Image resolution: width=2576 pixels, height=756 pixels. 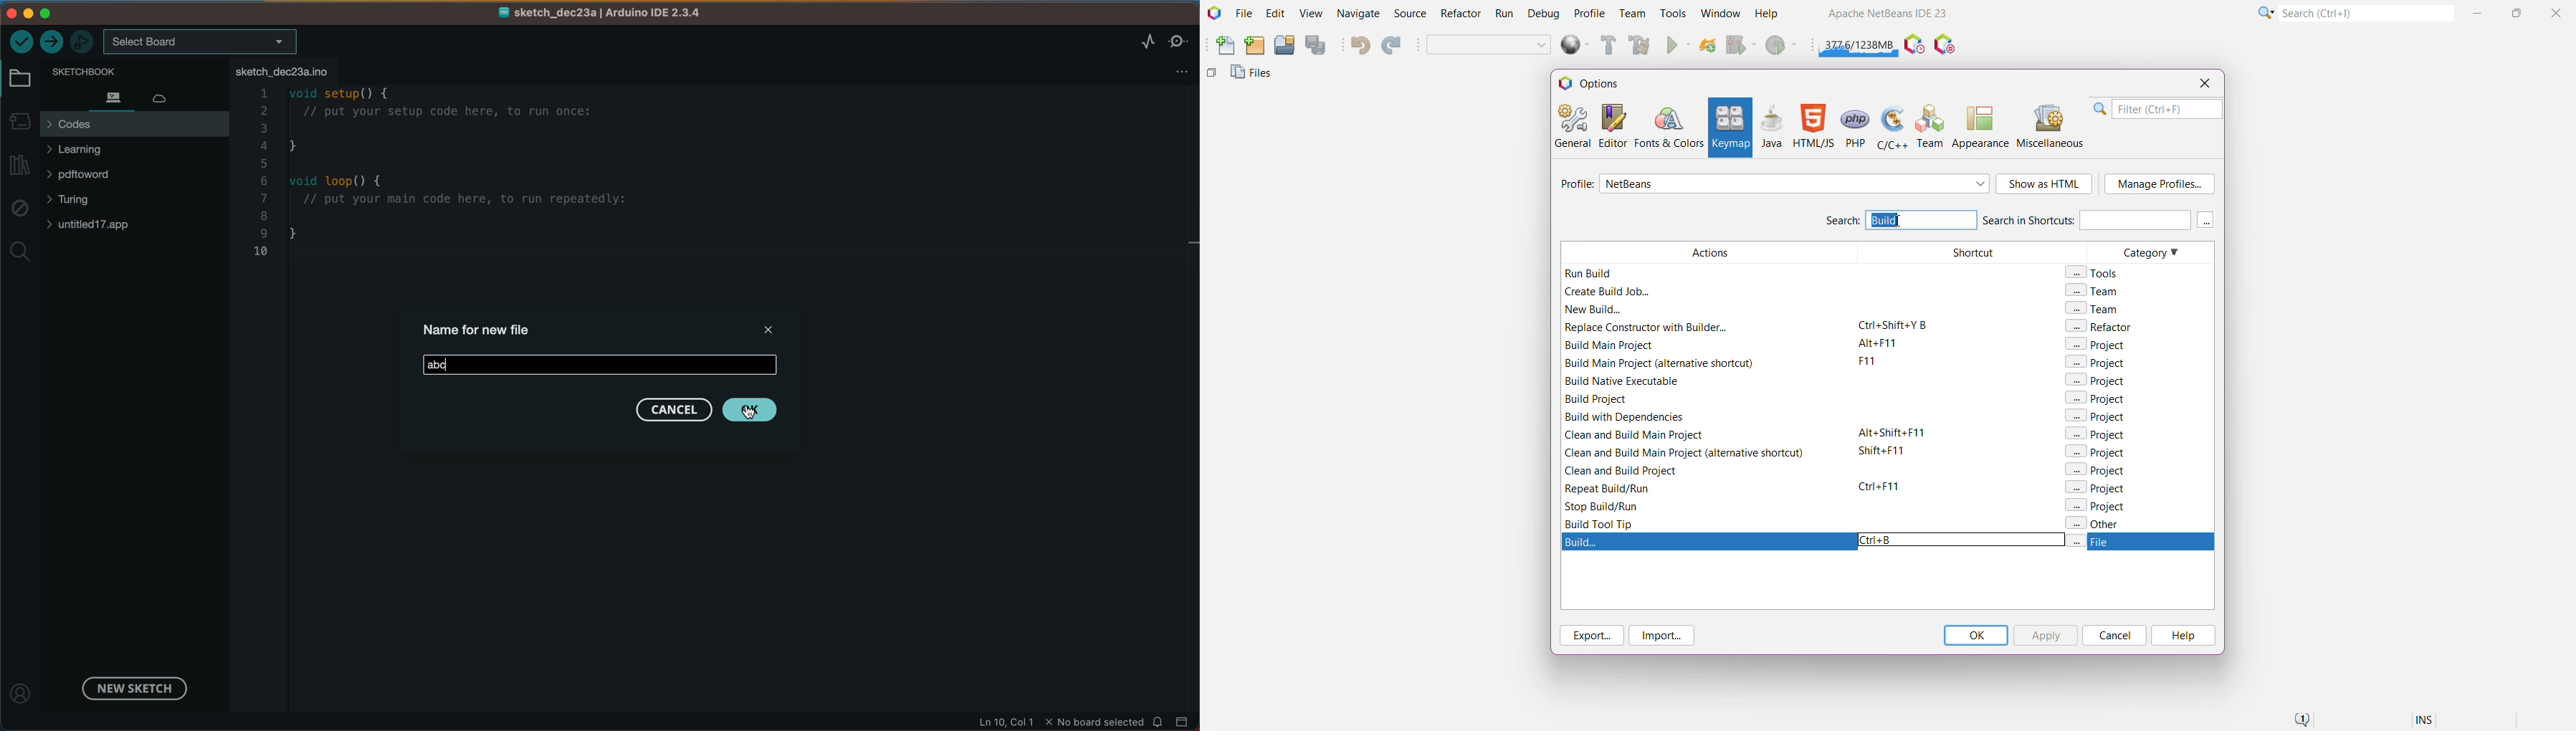 What do you see at coordinates (1317, 45) in the screenshot?
I see `Save All` at bounding box center [1317, 45].